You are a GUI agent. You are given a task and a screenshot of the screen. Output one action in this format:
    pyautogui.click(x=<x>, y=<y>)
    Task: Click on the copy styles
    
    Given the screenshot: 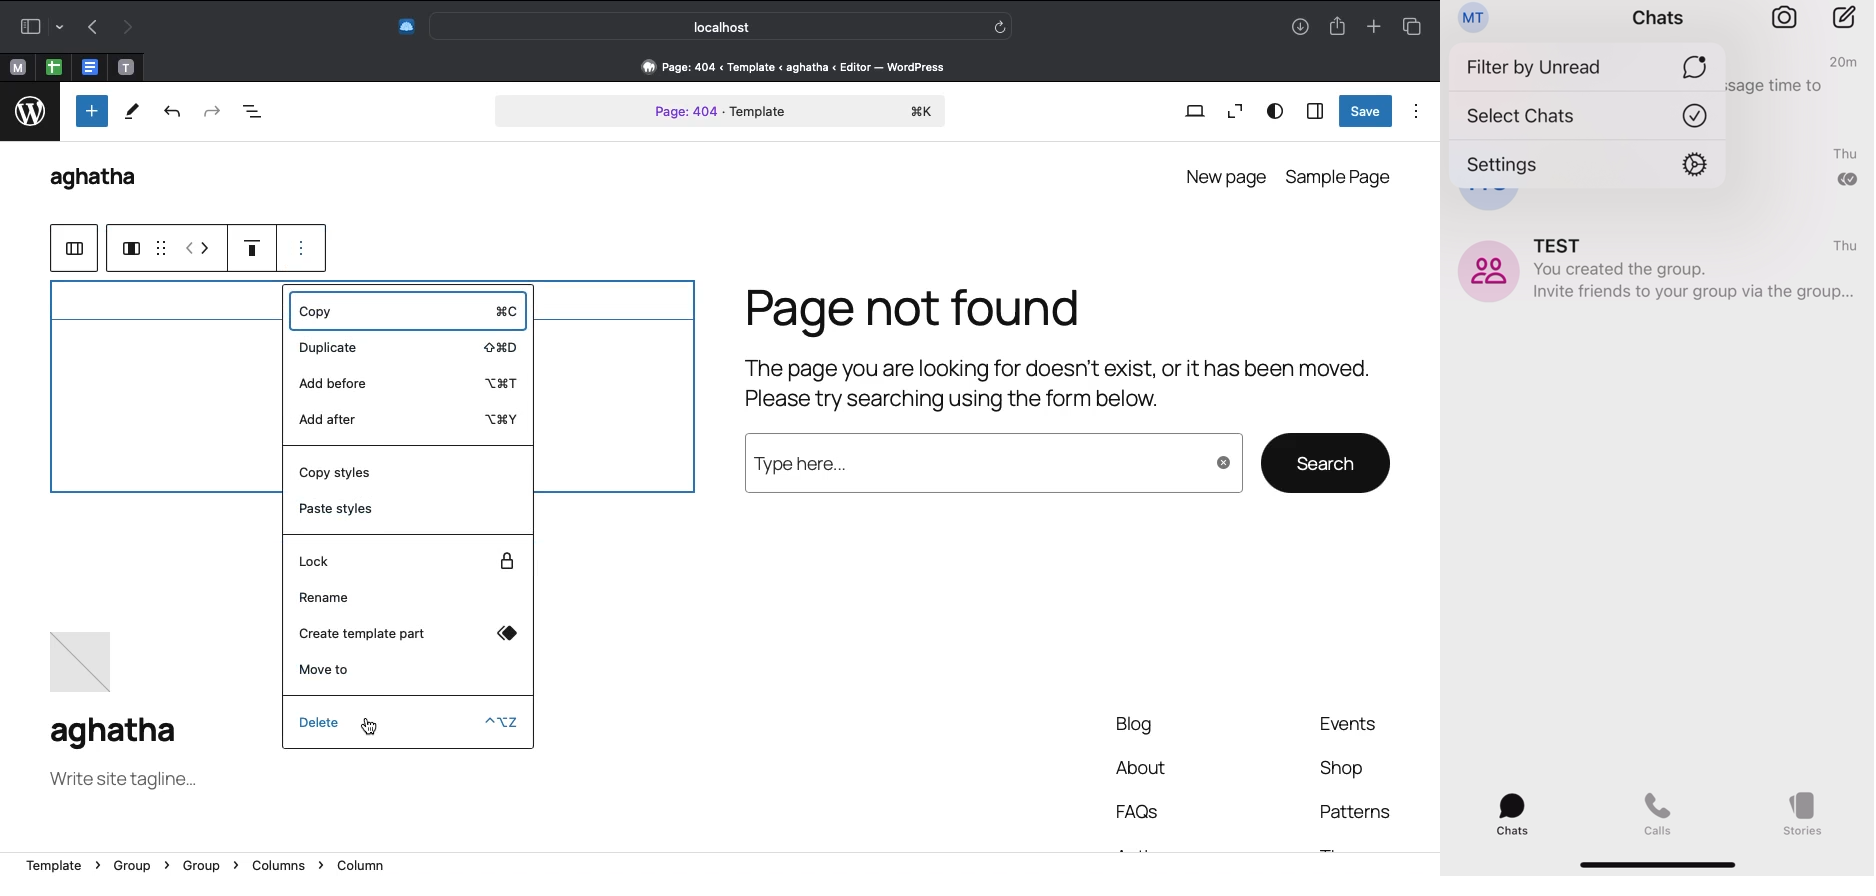 What is the action you would take?
    pyautogui.click(x=409, y=471)
    